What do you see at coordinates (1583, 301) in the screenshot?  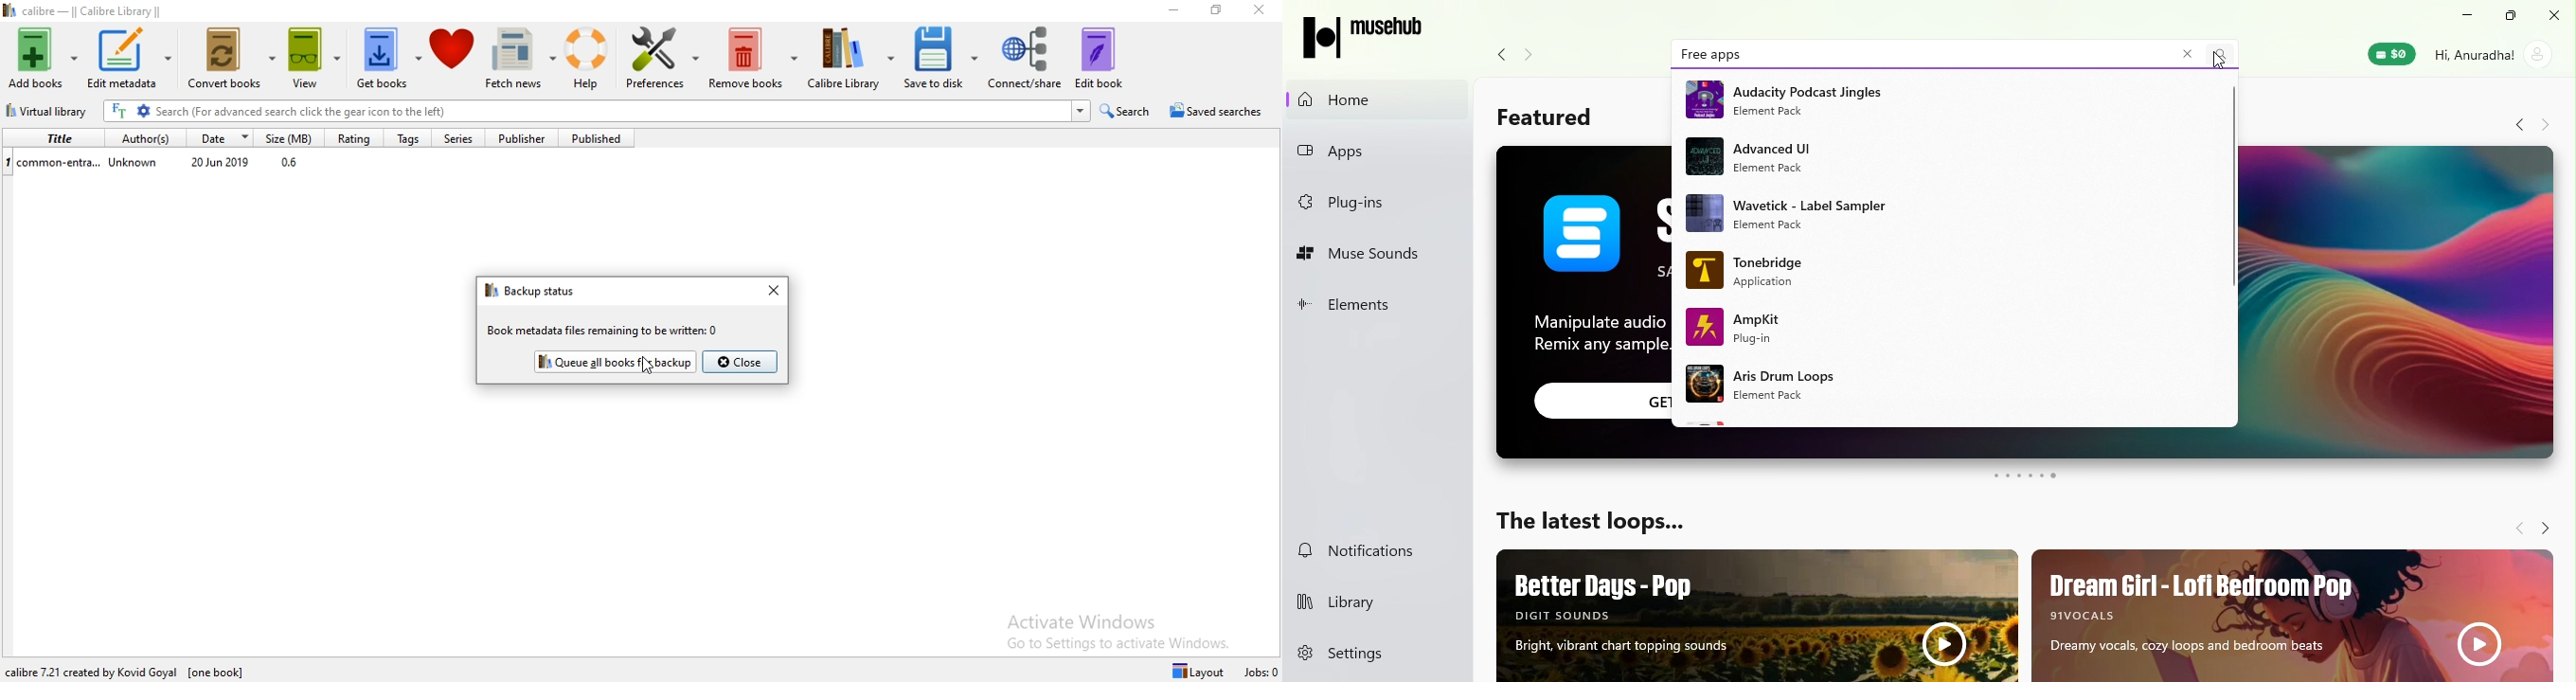 I see `text on the ad ` at bounding box center [1583, 301].